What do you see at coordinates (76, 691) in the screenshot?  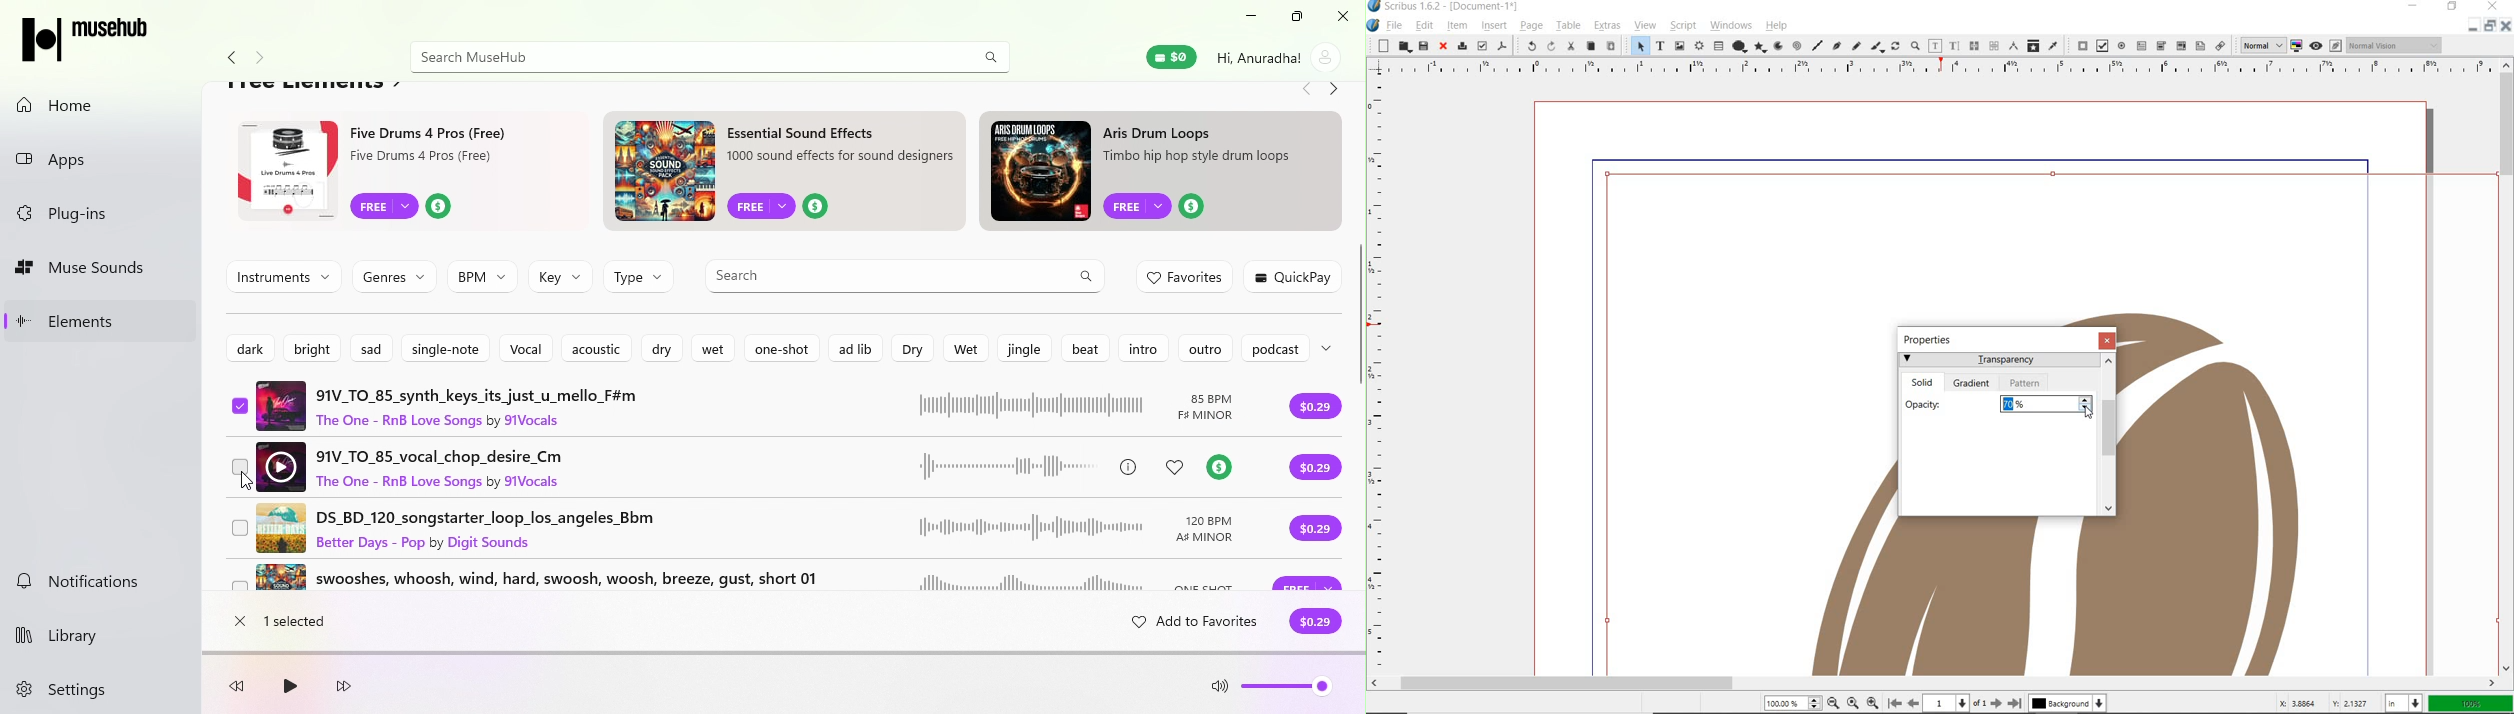 I see `Settings` at bounding box center [76, 691].